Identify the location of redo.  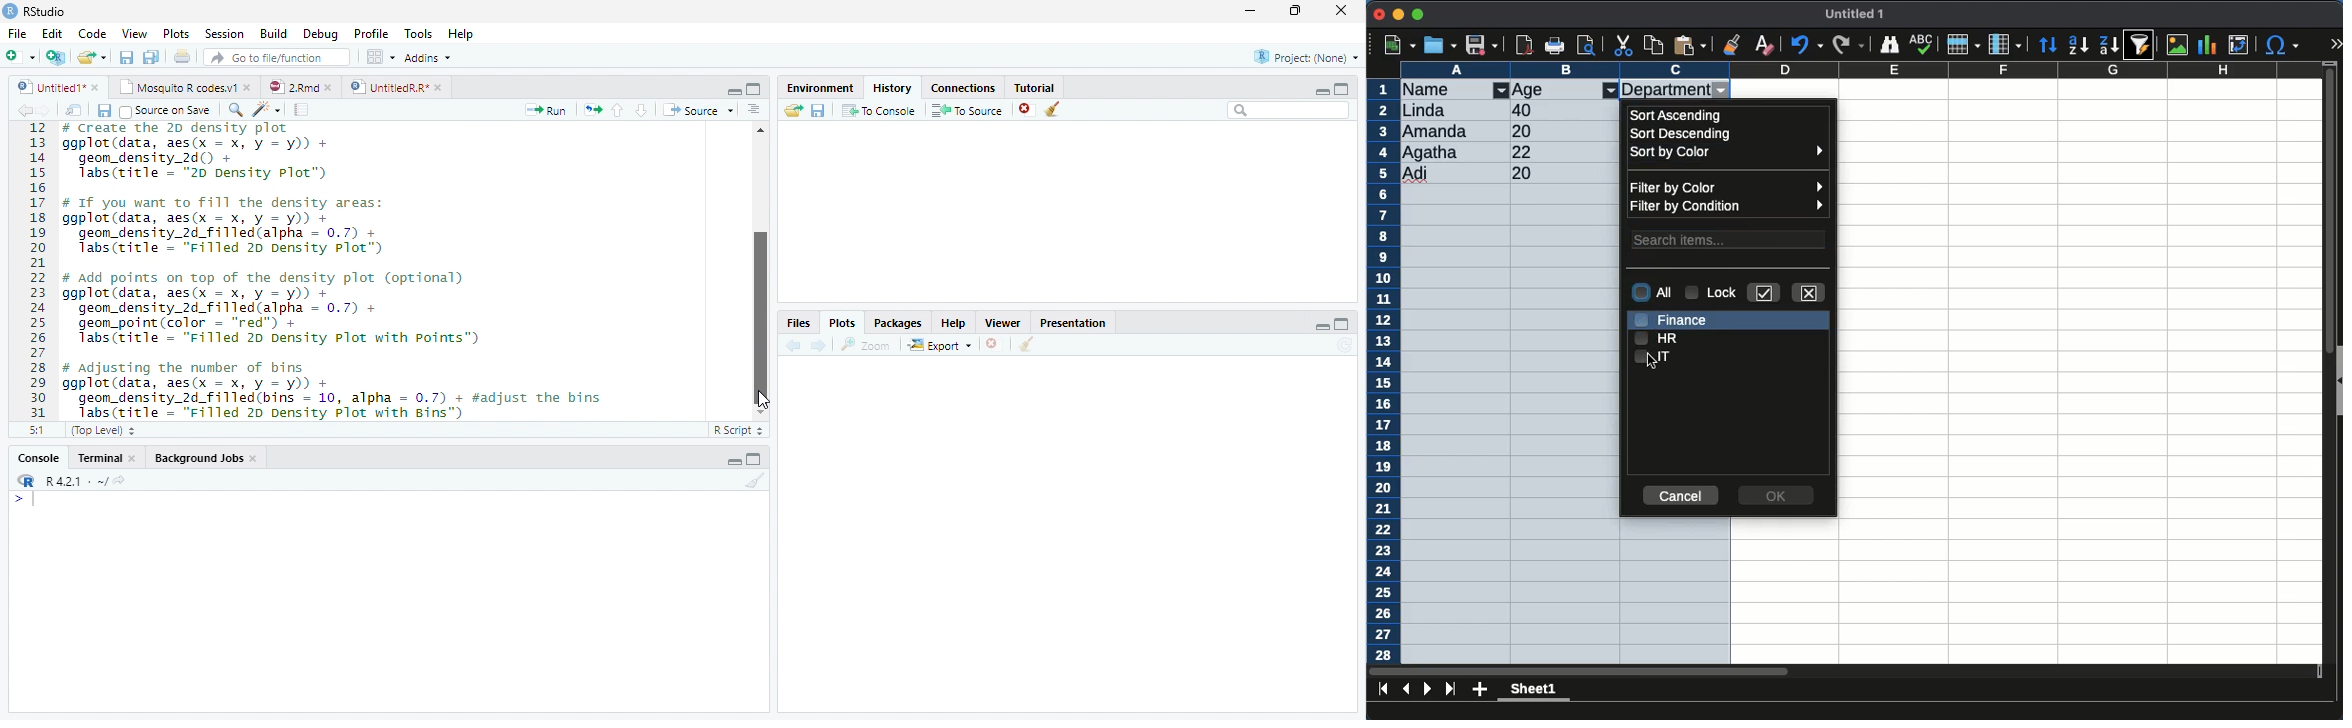
(1847, 45).